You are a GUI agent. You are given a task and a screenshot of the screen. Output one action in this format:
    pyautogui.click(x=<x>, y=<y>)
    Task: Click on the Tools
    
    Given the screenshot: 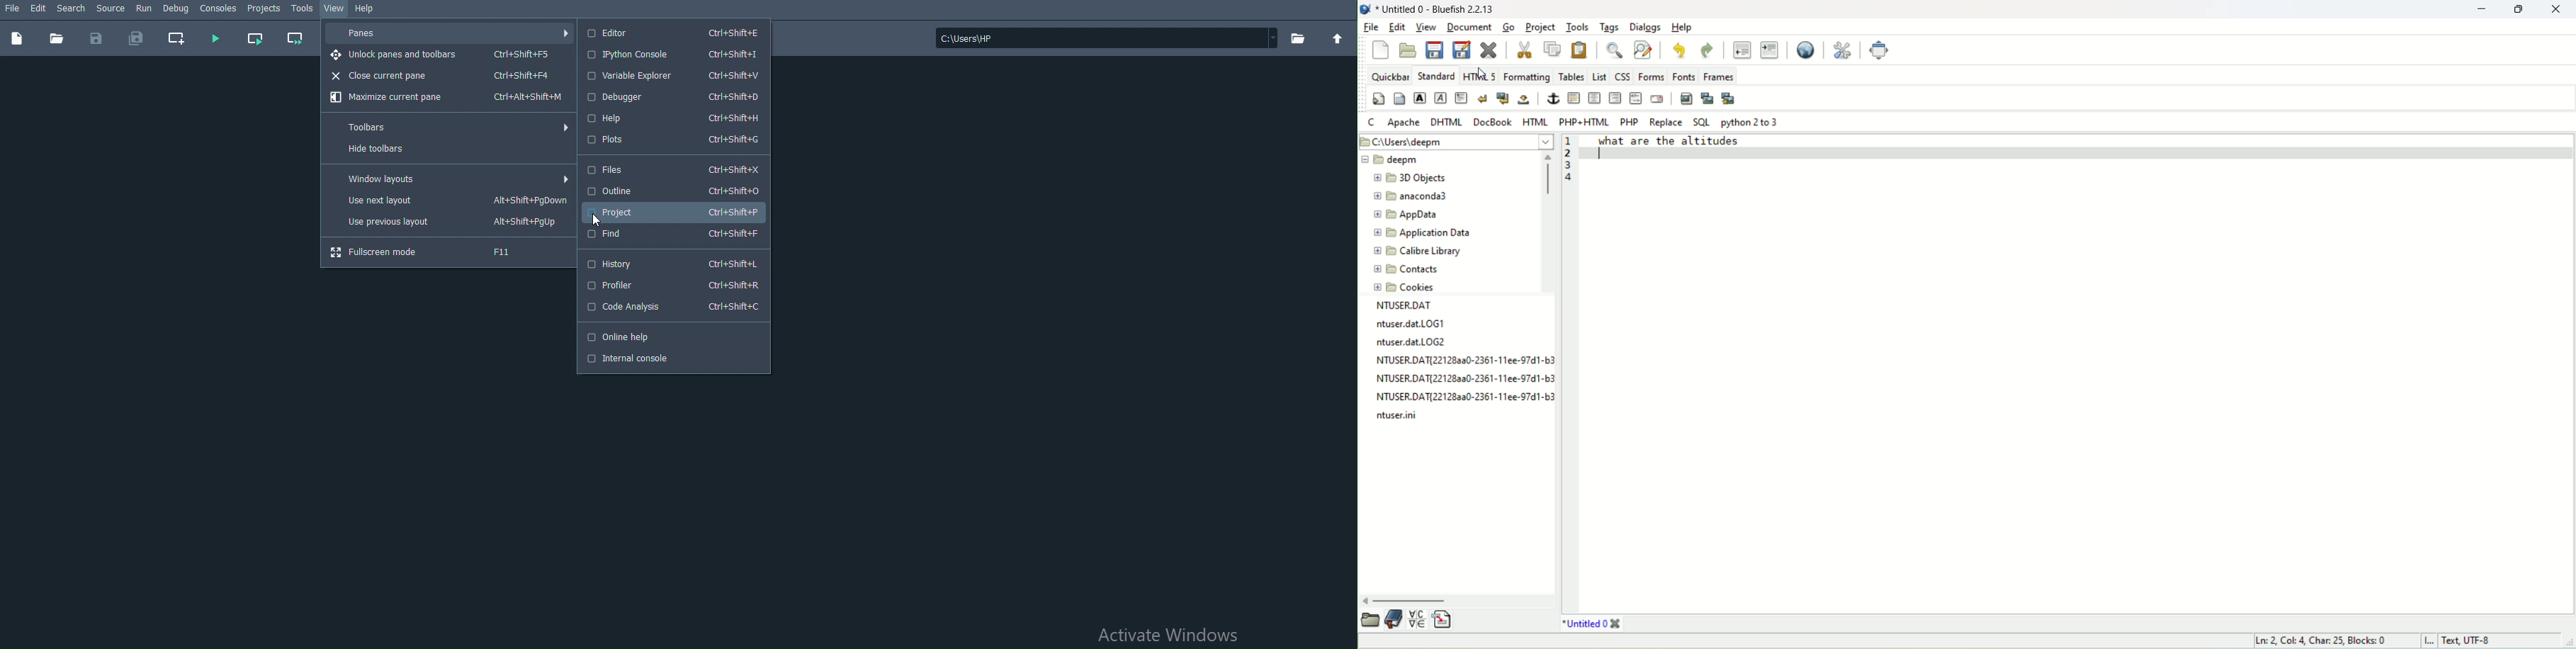 What is the action you would take?
    pyautogui.click(x=303, y=7)
    